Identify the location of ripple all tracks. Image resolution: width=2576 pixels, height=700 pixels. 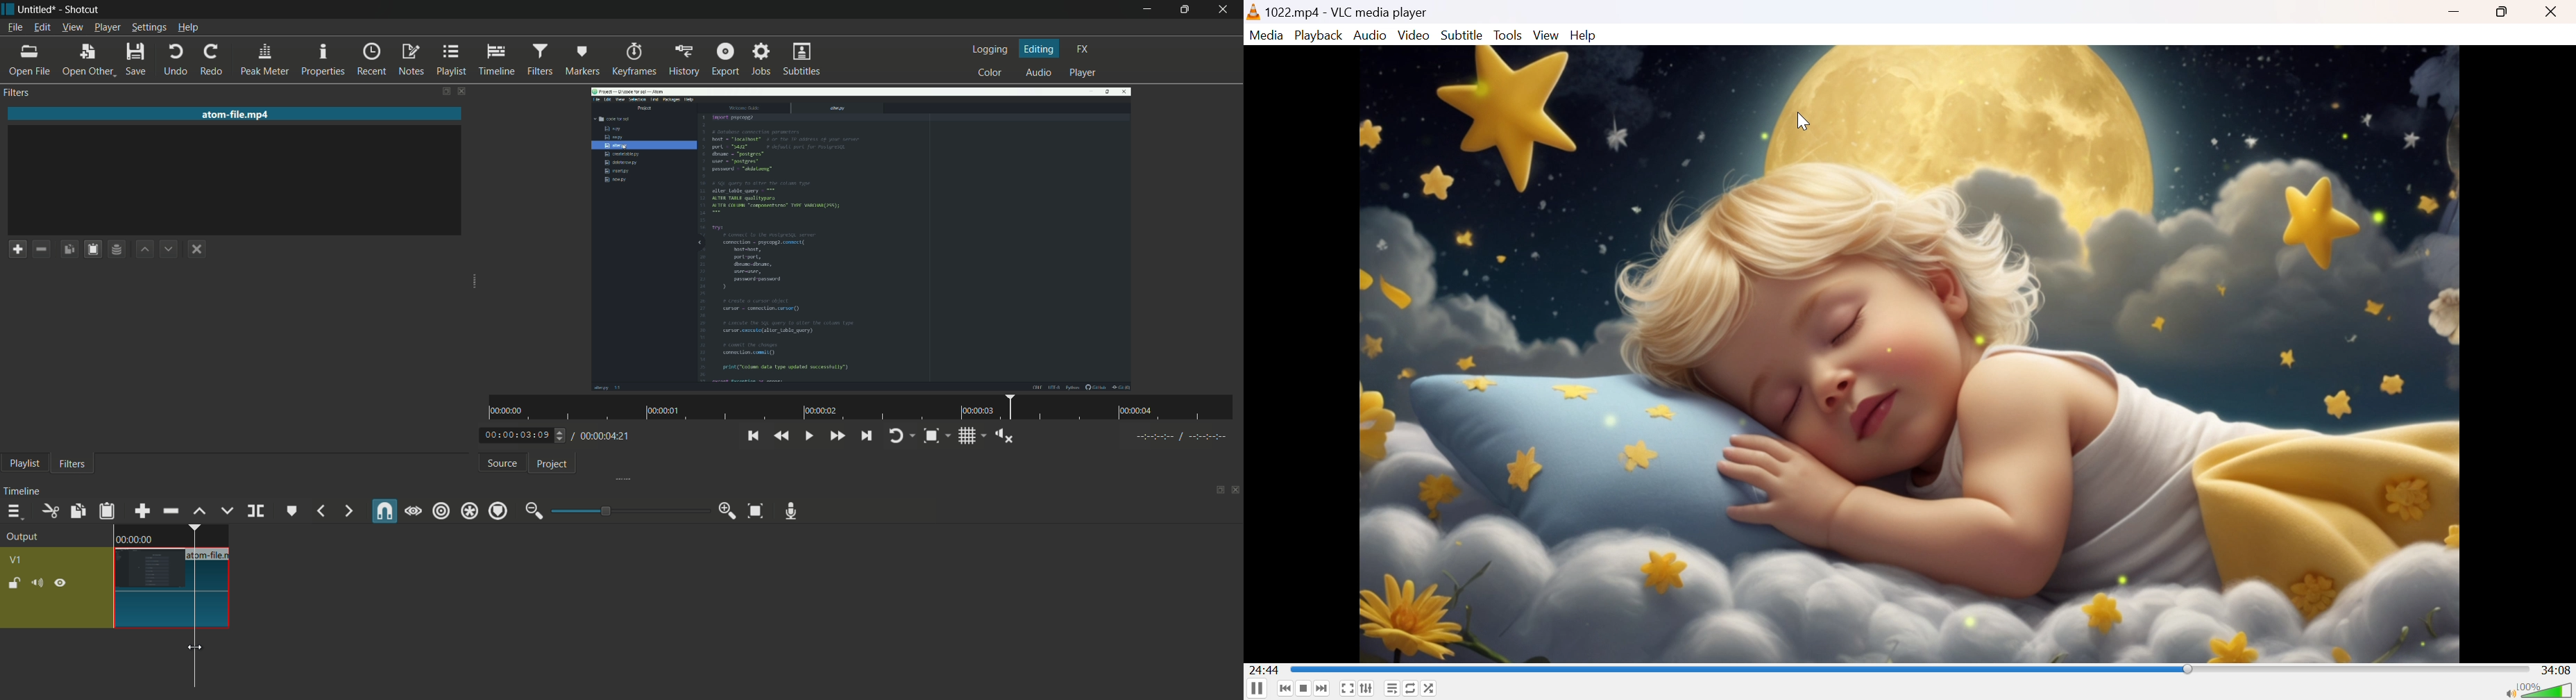
(469, 511).